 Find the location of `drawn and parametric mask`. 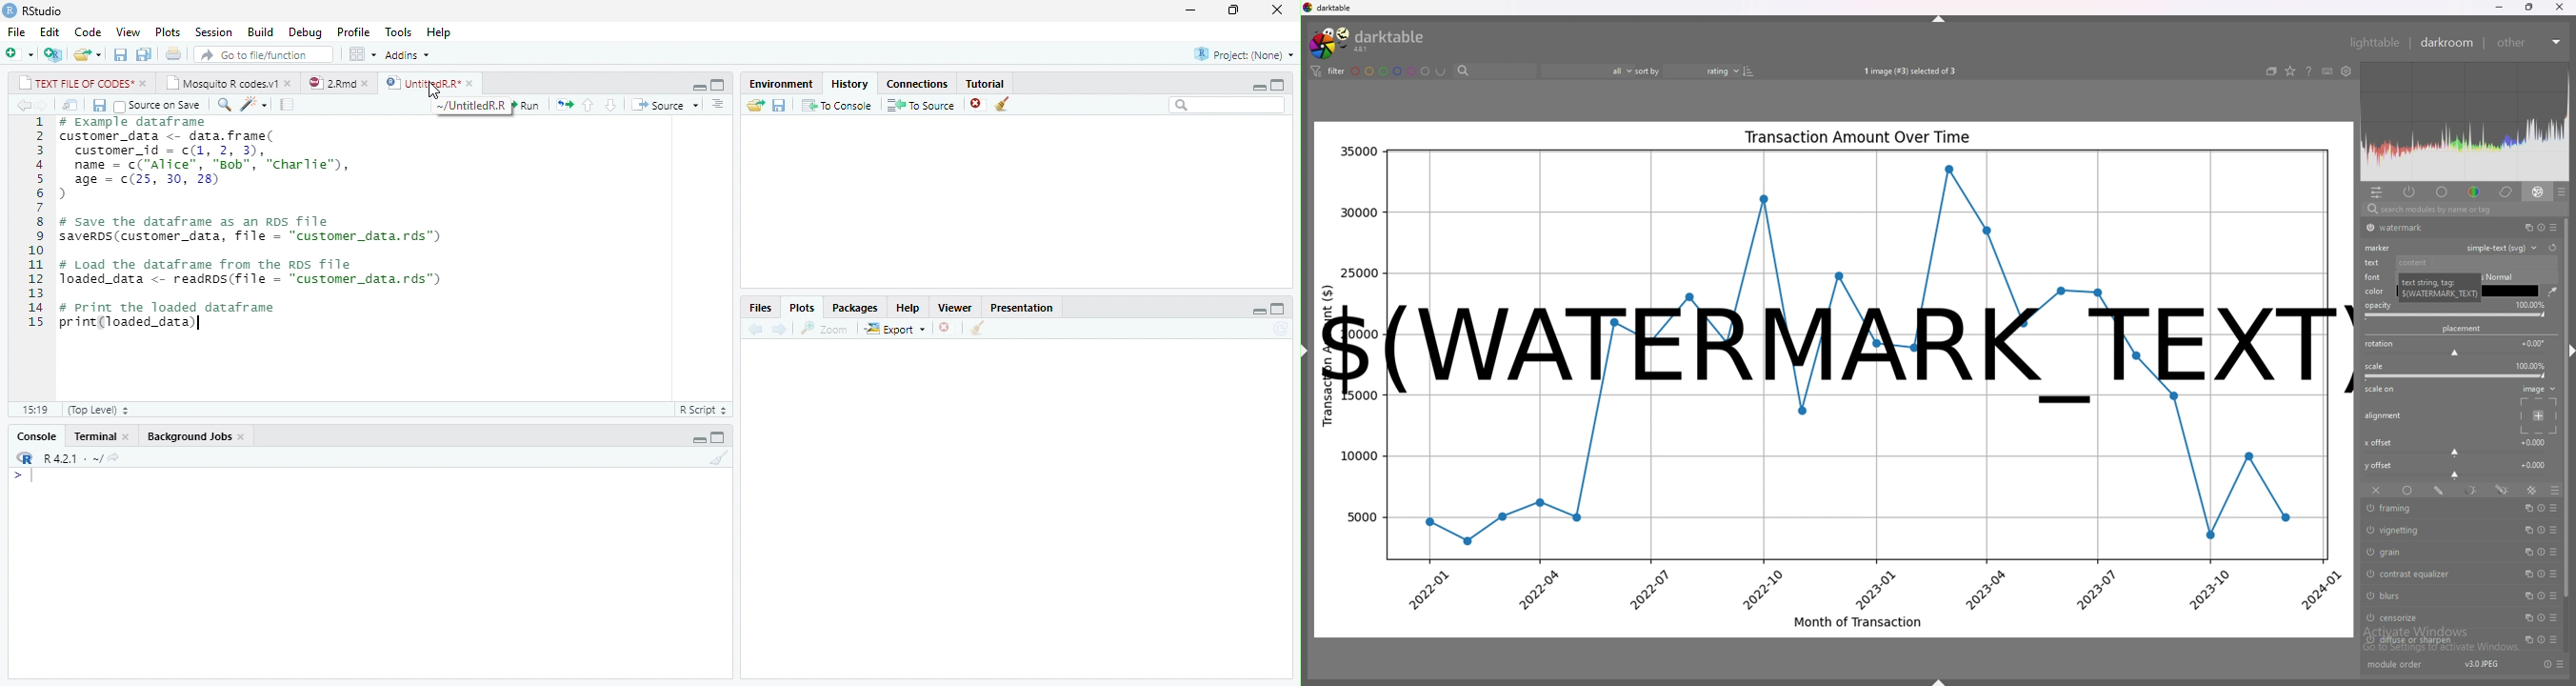

drawn and parametric mask is located at coordinates (2504, 490).